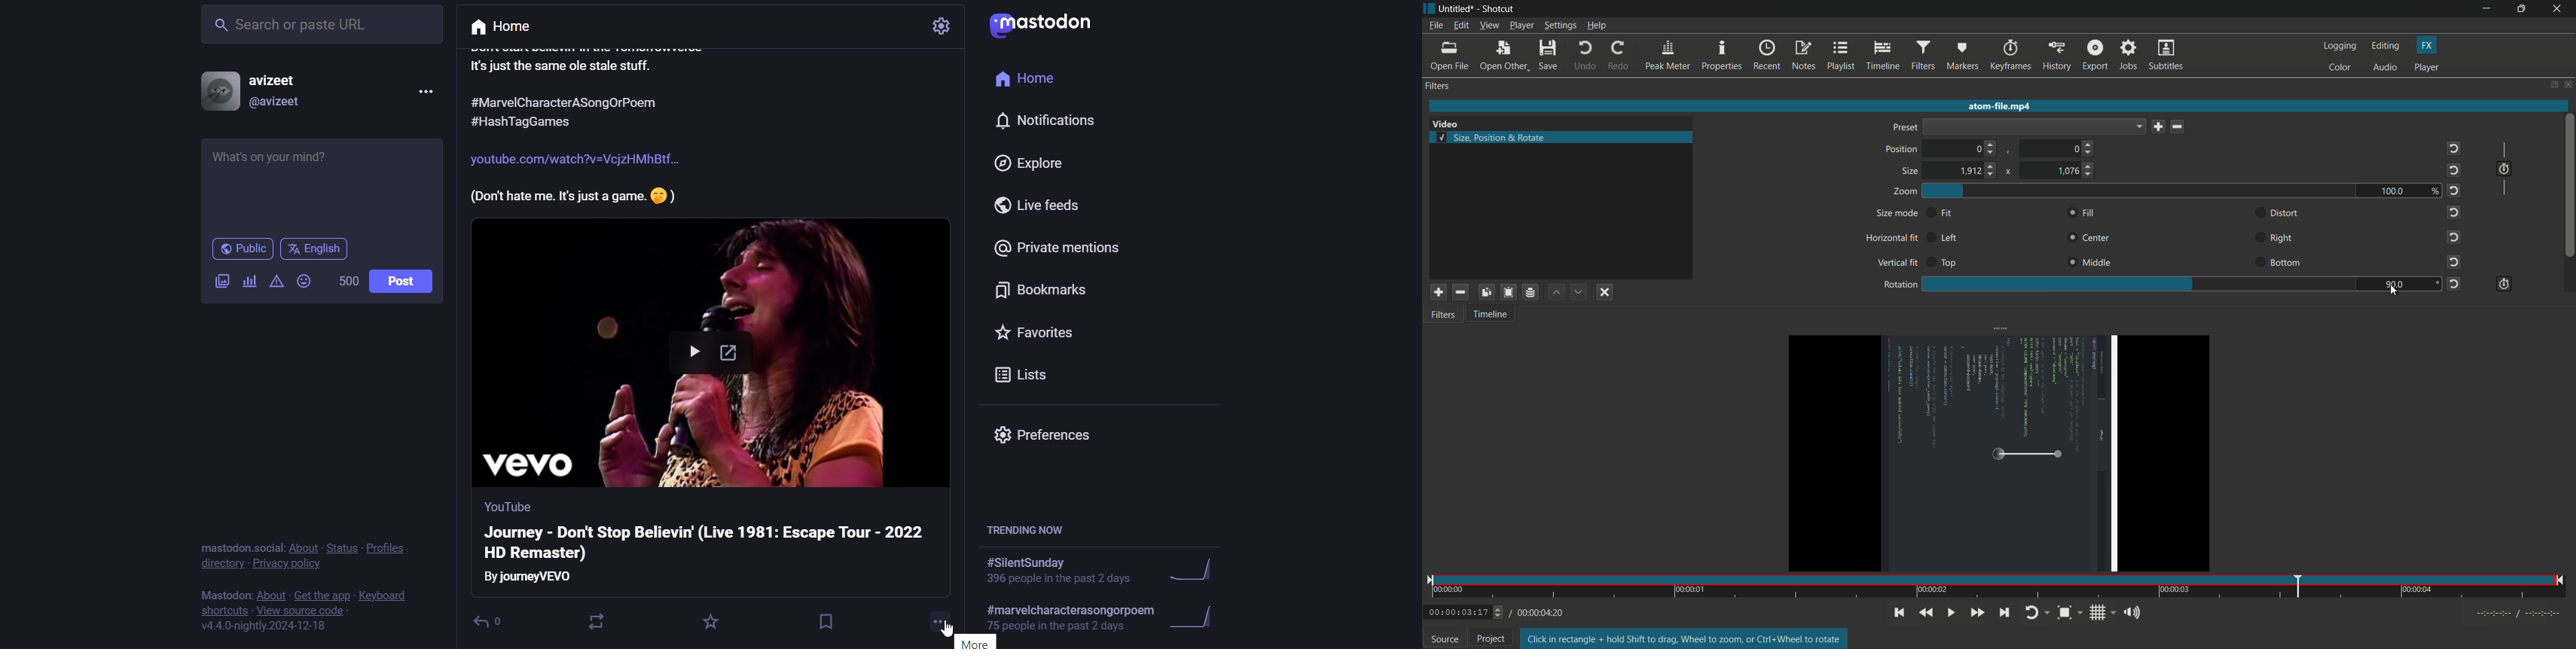 The width and height of the screenshot is (2576, 672). I want to click on profile, so click(388, 548).